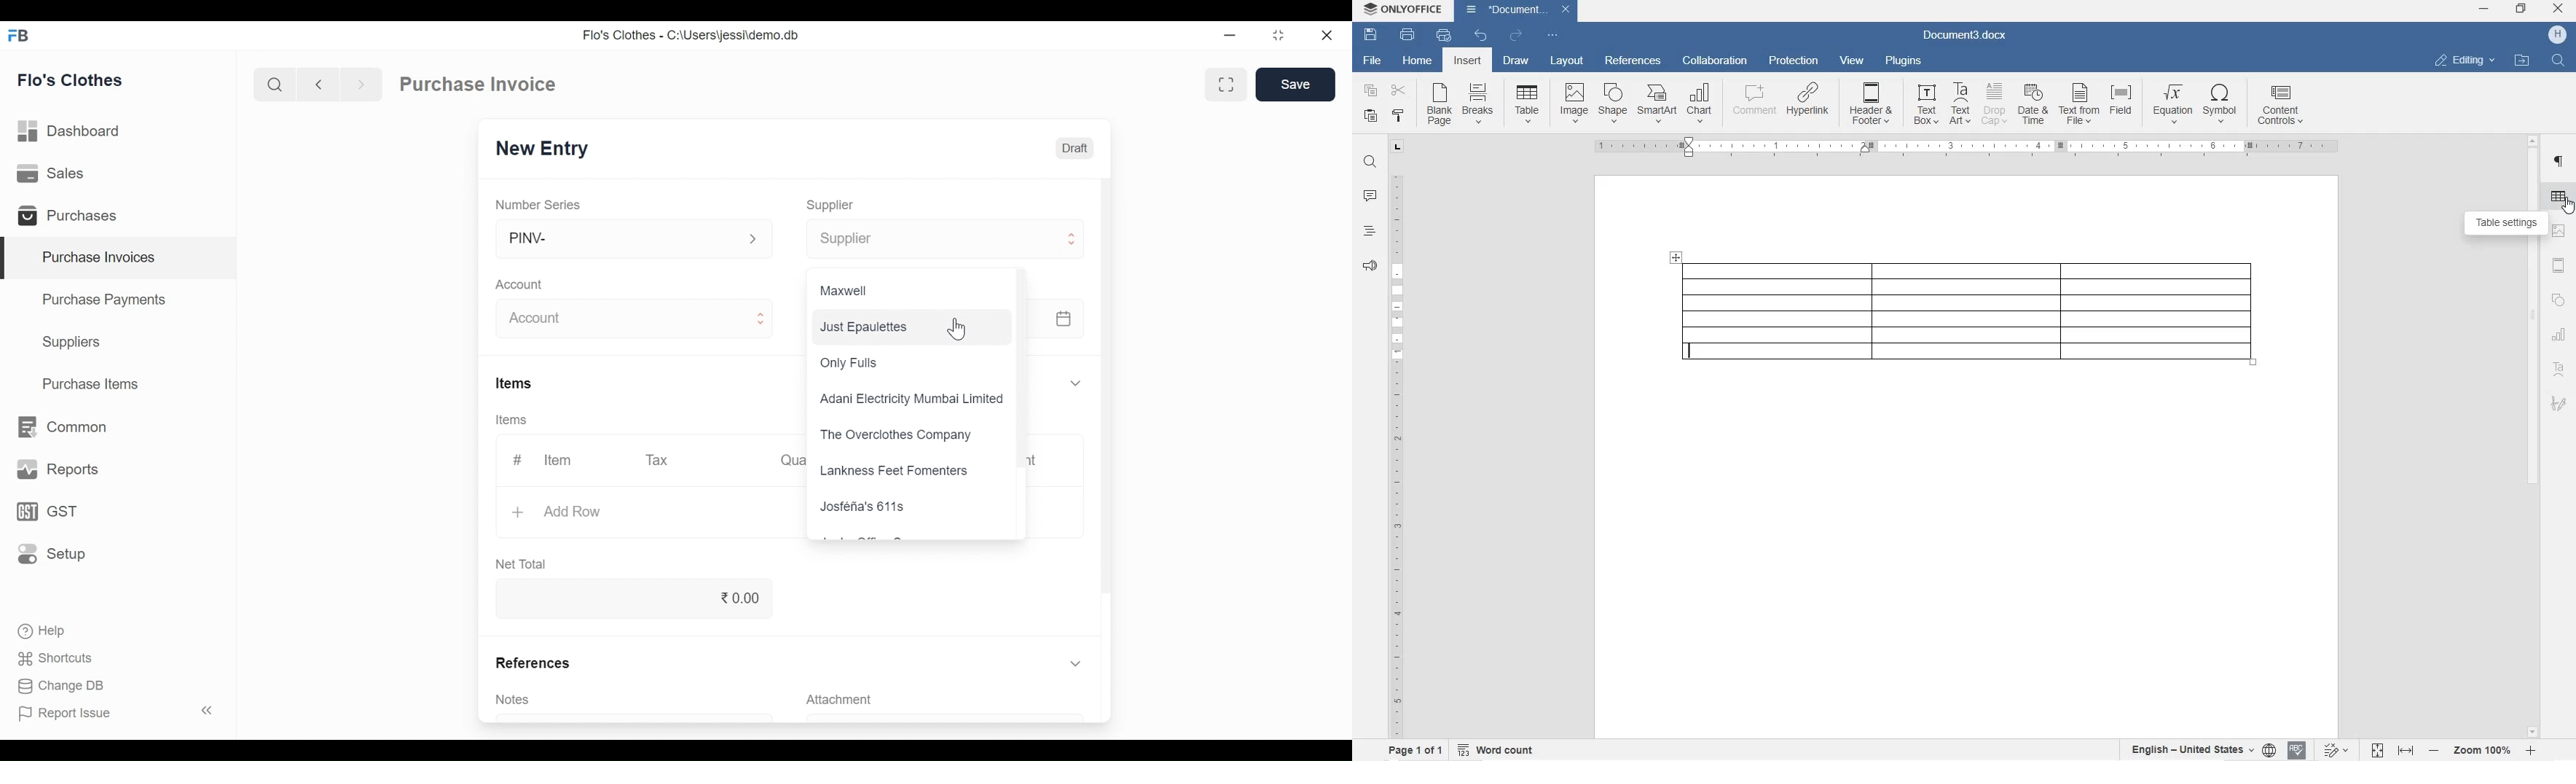 Image resolution: width=2576 pixels, height=784 pixels. What do you see at coordinates (1397, 91) in the screenshot?
I see `CUT` at bounding box center [1397, 91].